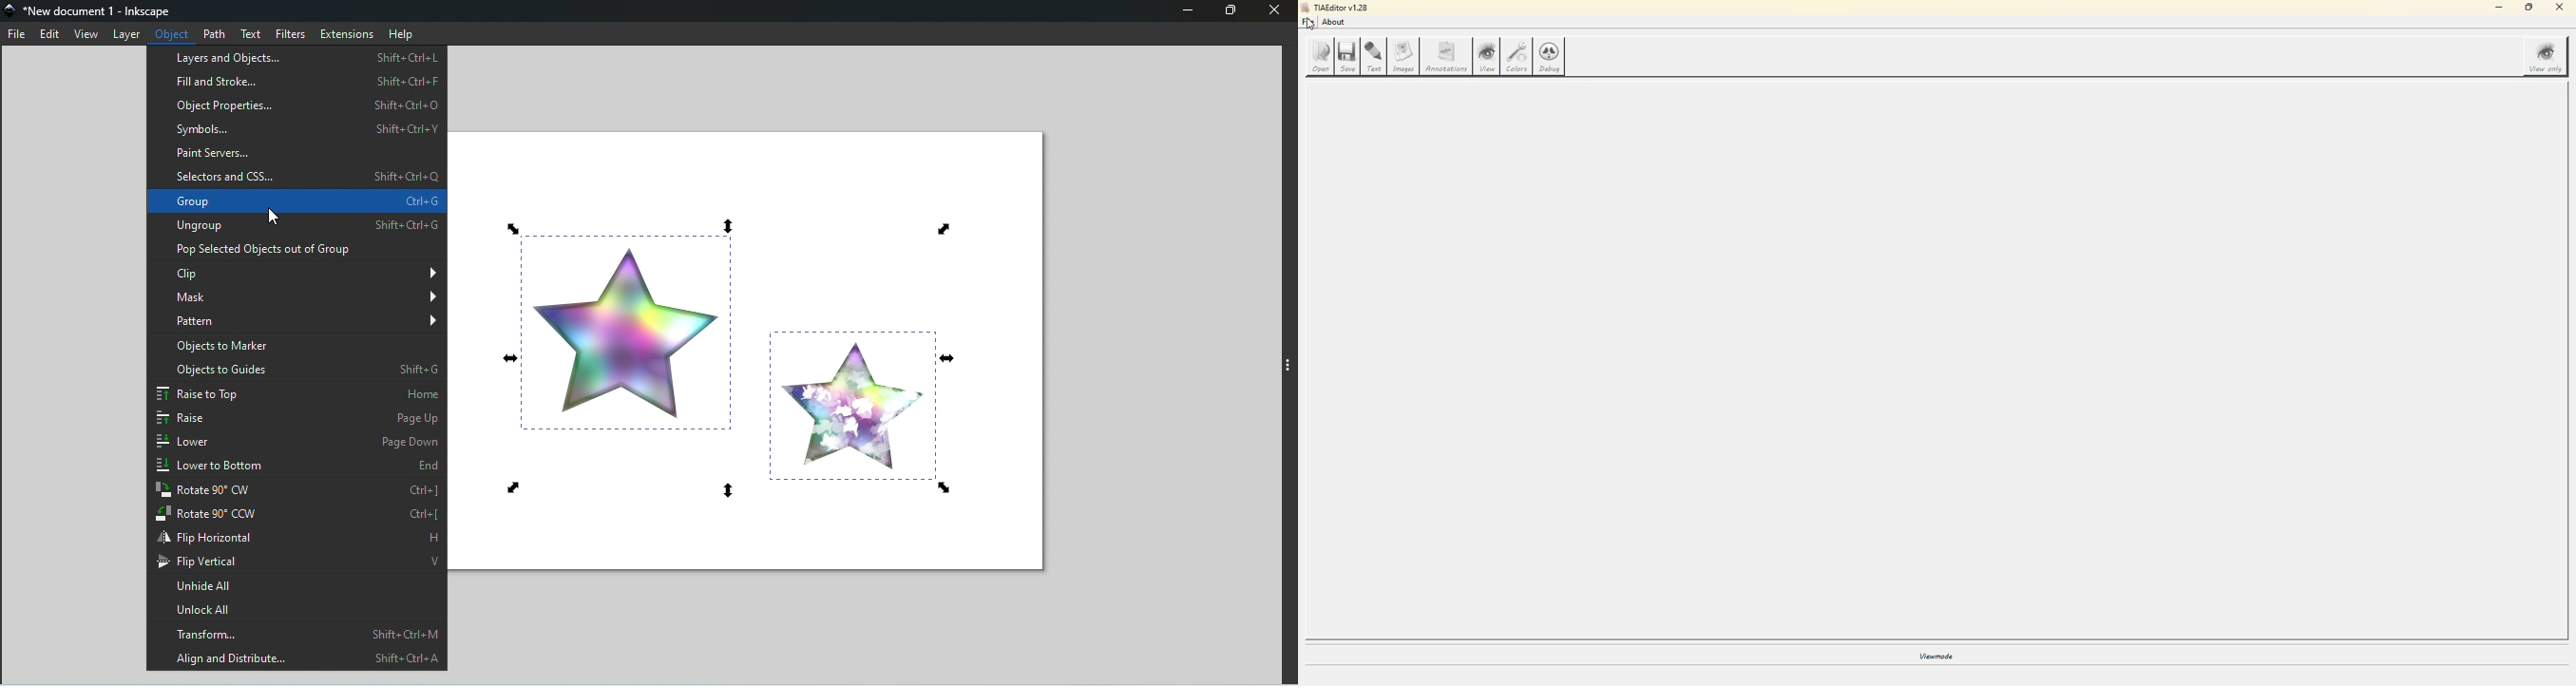 The width and height of the screenshot is (2576, 700). What do you see at coordinates (292, 33) in the screenshot?
I see `Filters` at bounding box center [292, 33].